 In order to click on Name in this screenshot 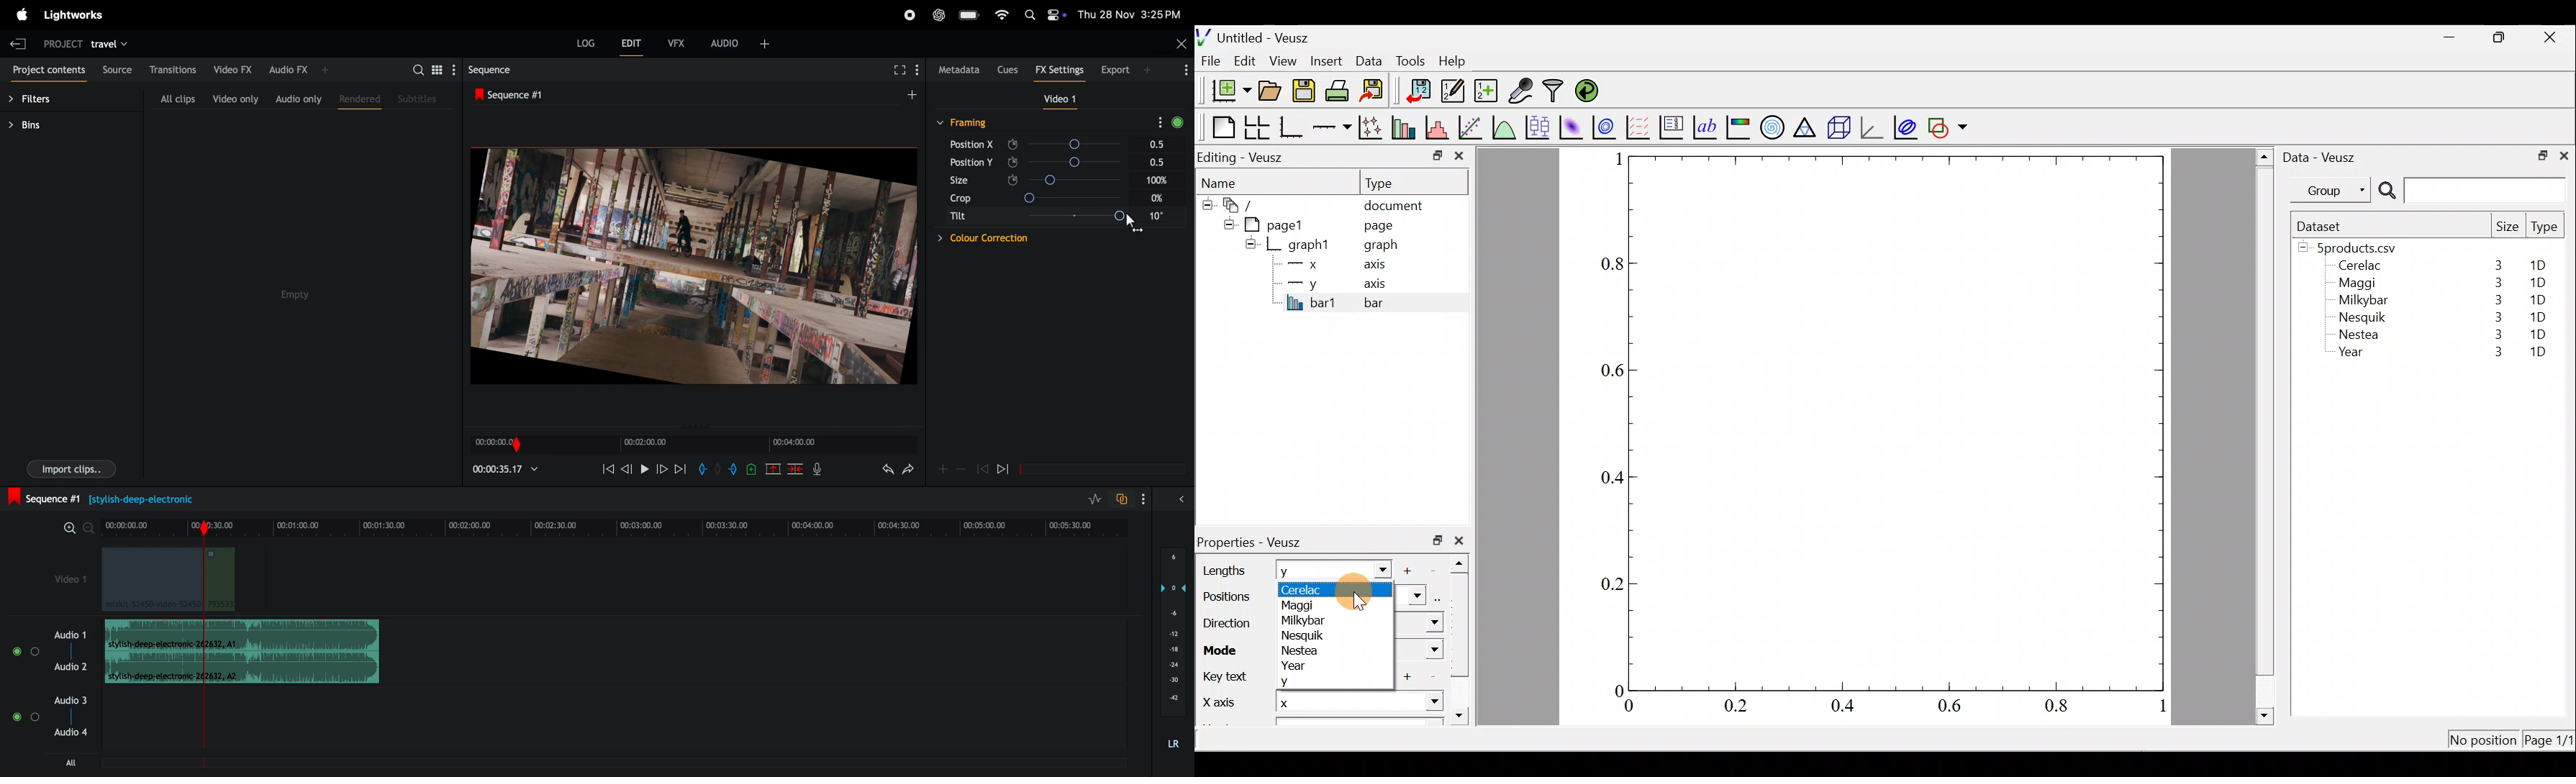, I will do `click(1228, 181)`.